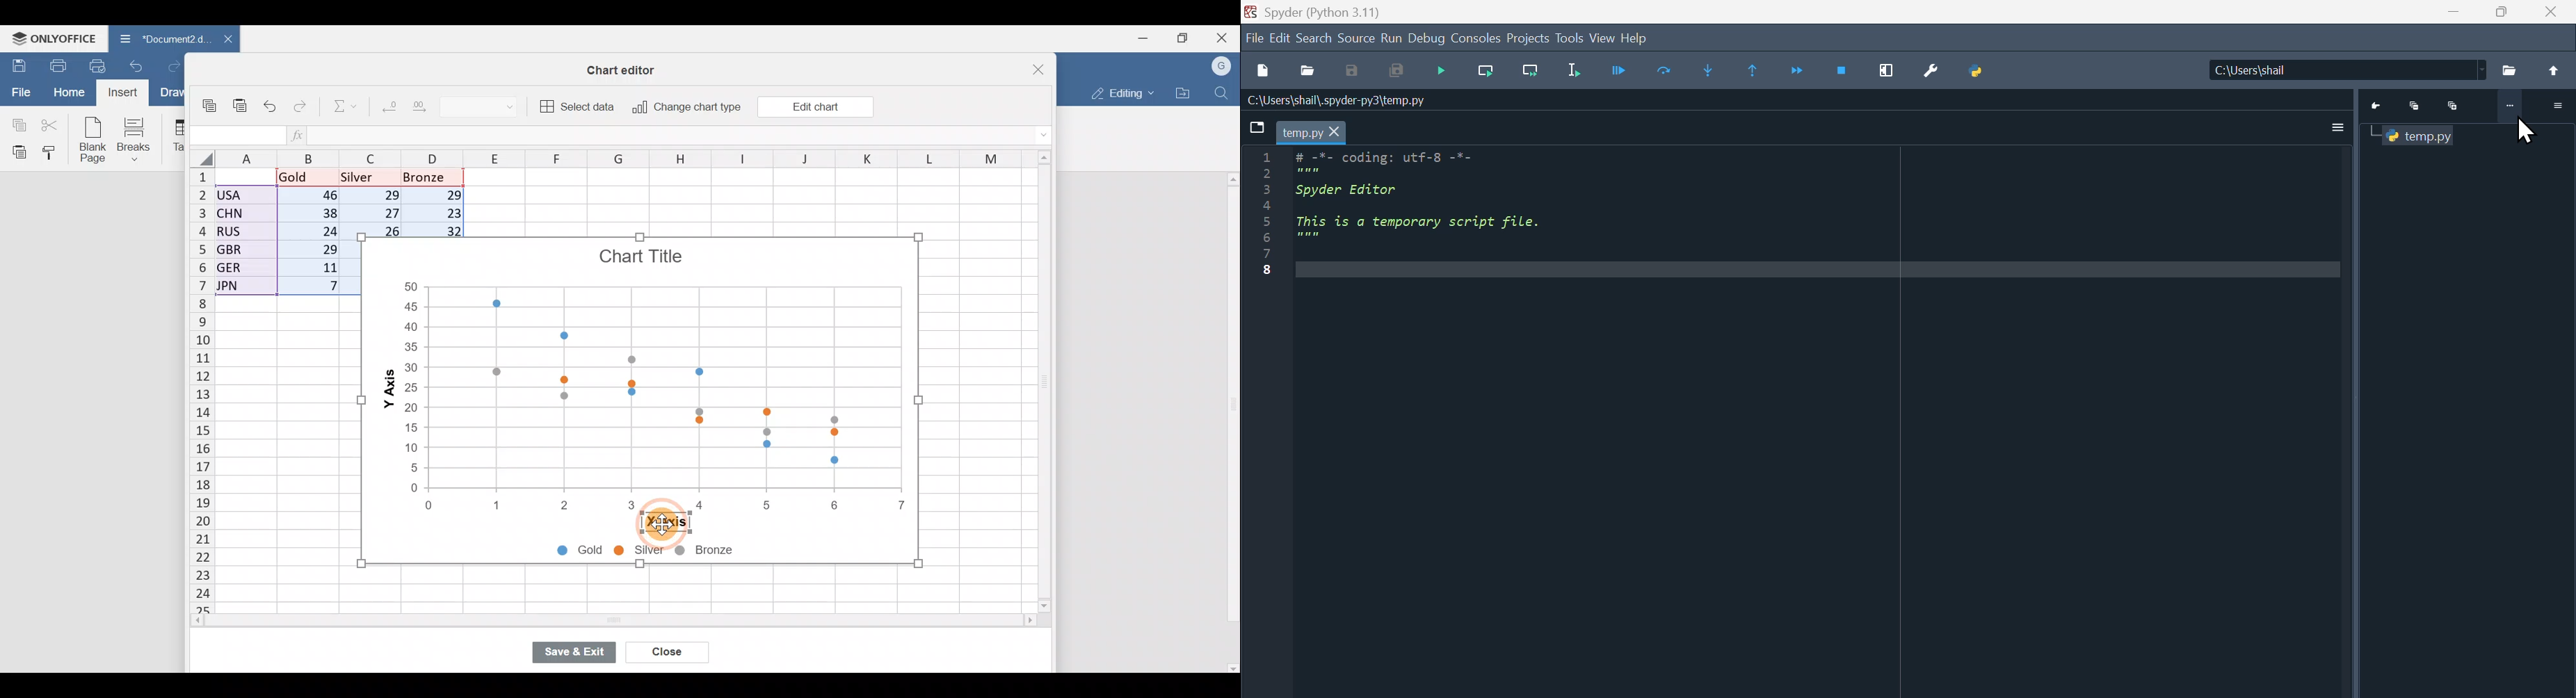 This screenshot has width=2576, height=700. What do you see at coordinates (586, 622) in the screenshot?
I see `Scroll bar` at bounding box center [586, 622].